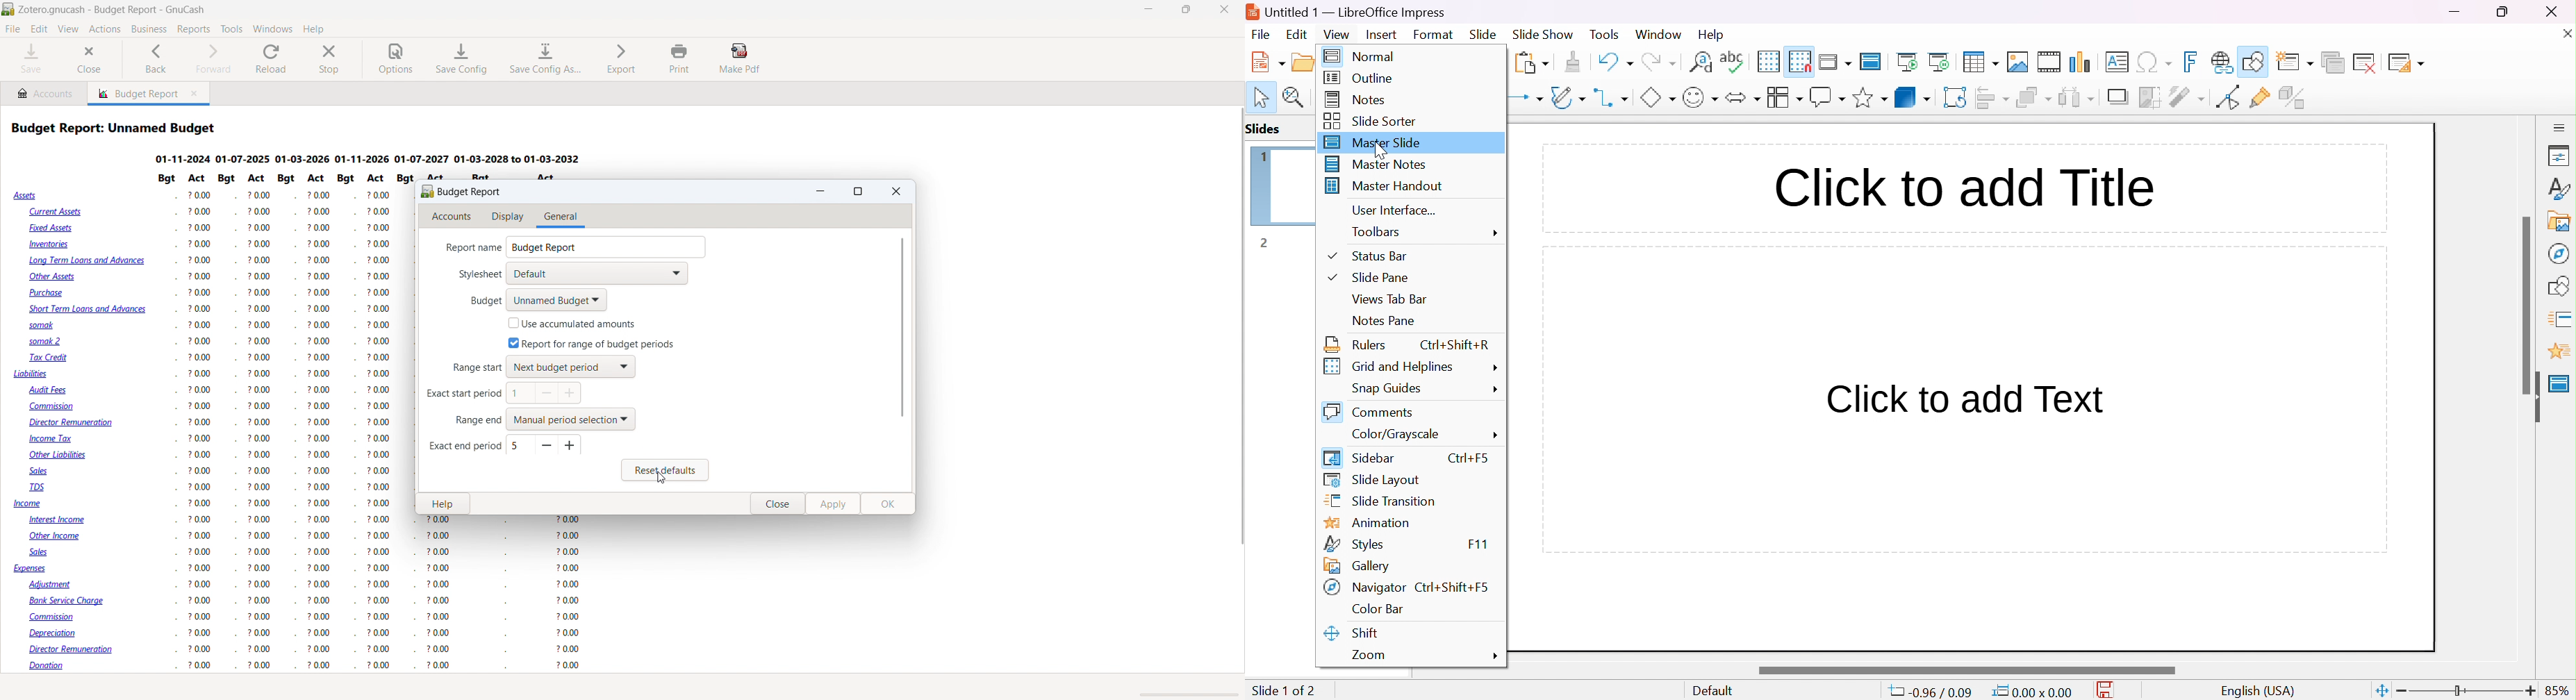  I want to click on start from current slide, so click(1942, 61).